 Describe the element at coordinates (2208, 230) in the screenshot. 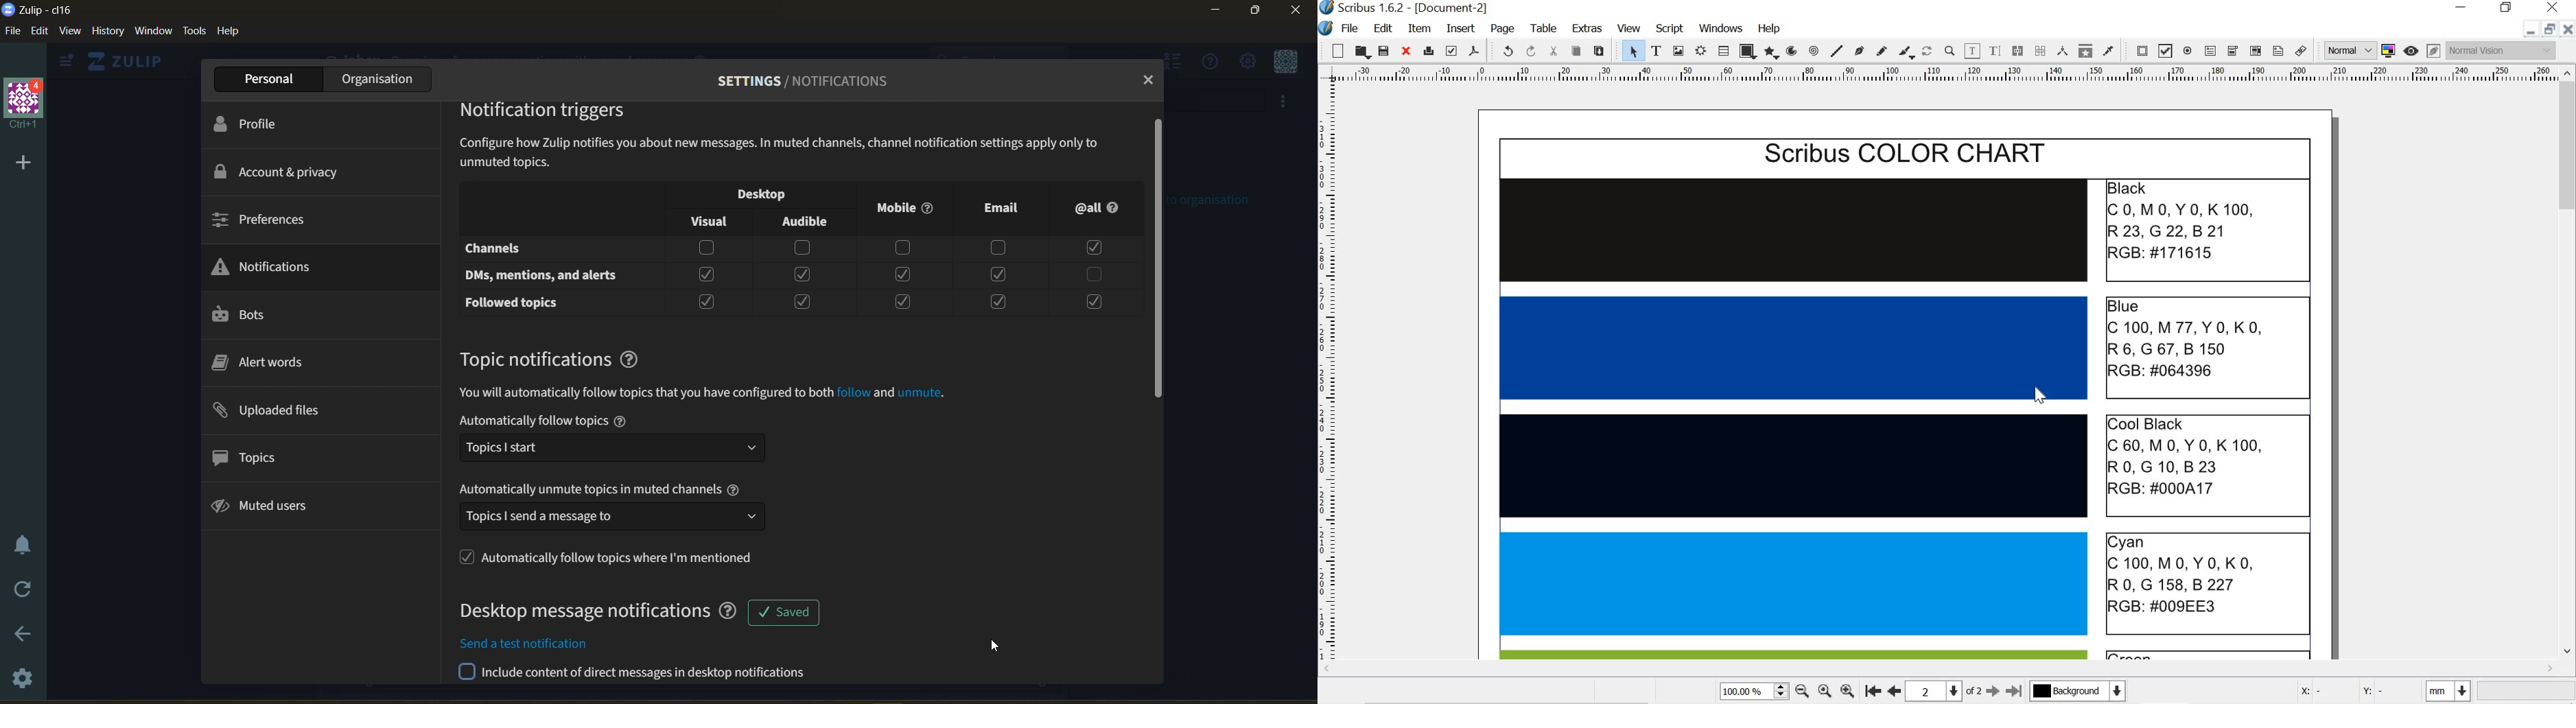

I see `Black C0,M0,Y0,K100, R23,G22 B21 RGB: #171615` at that location.